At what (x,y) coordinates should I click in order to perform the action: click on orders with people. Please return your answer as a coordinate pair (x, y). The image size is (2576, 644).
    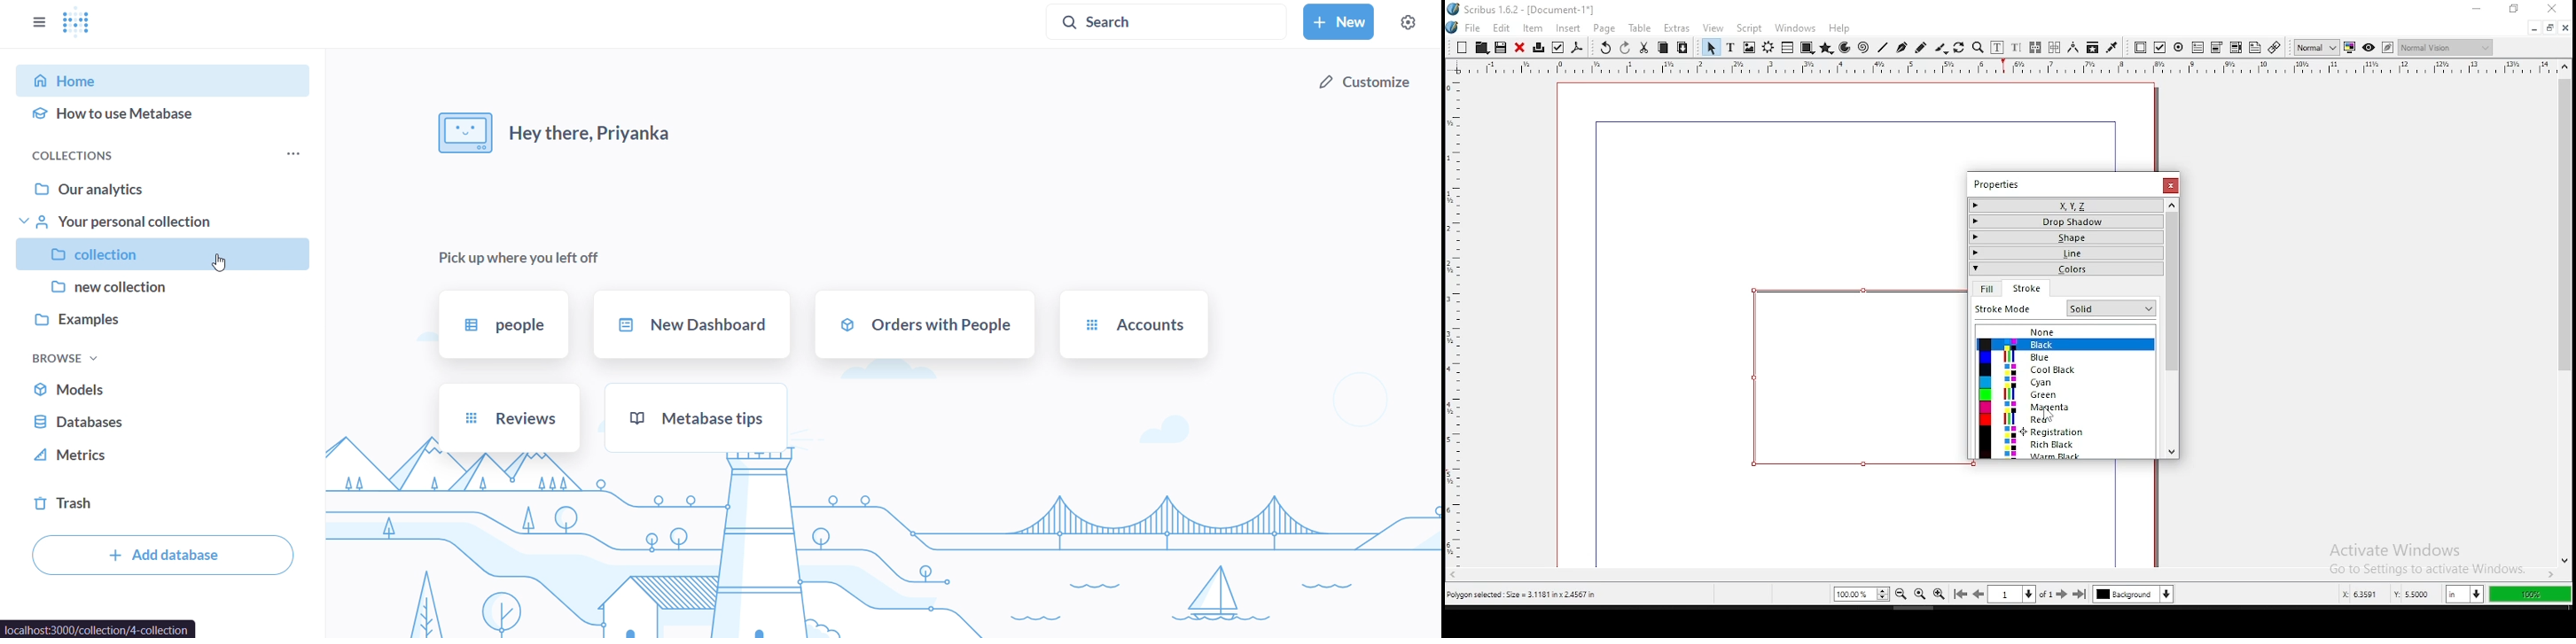
    Looking at the image, I should click on (925, 324).